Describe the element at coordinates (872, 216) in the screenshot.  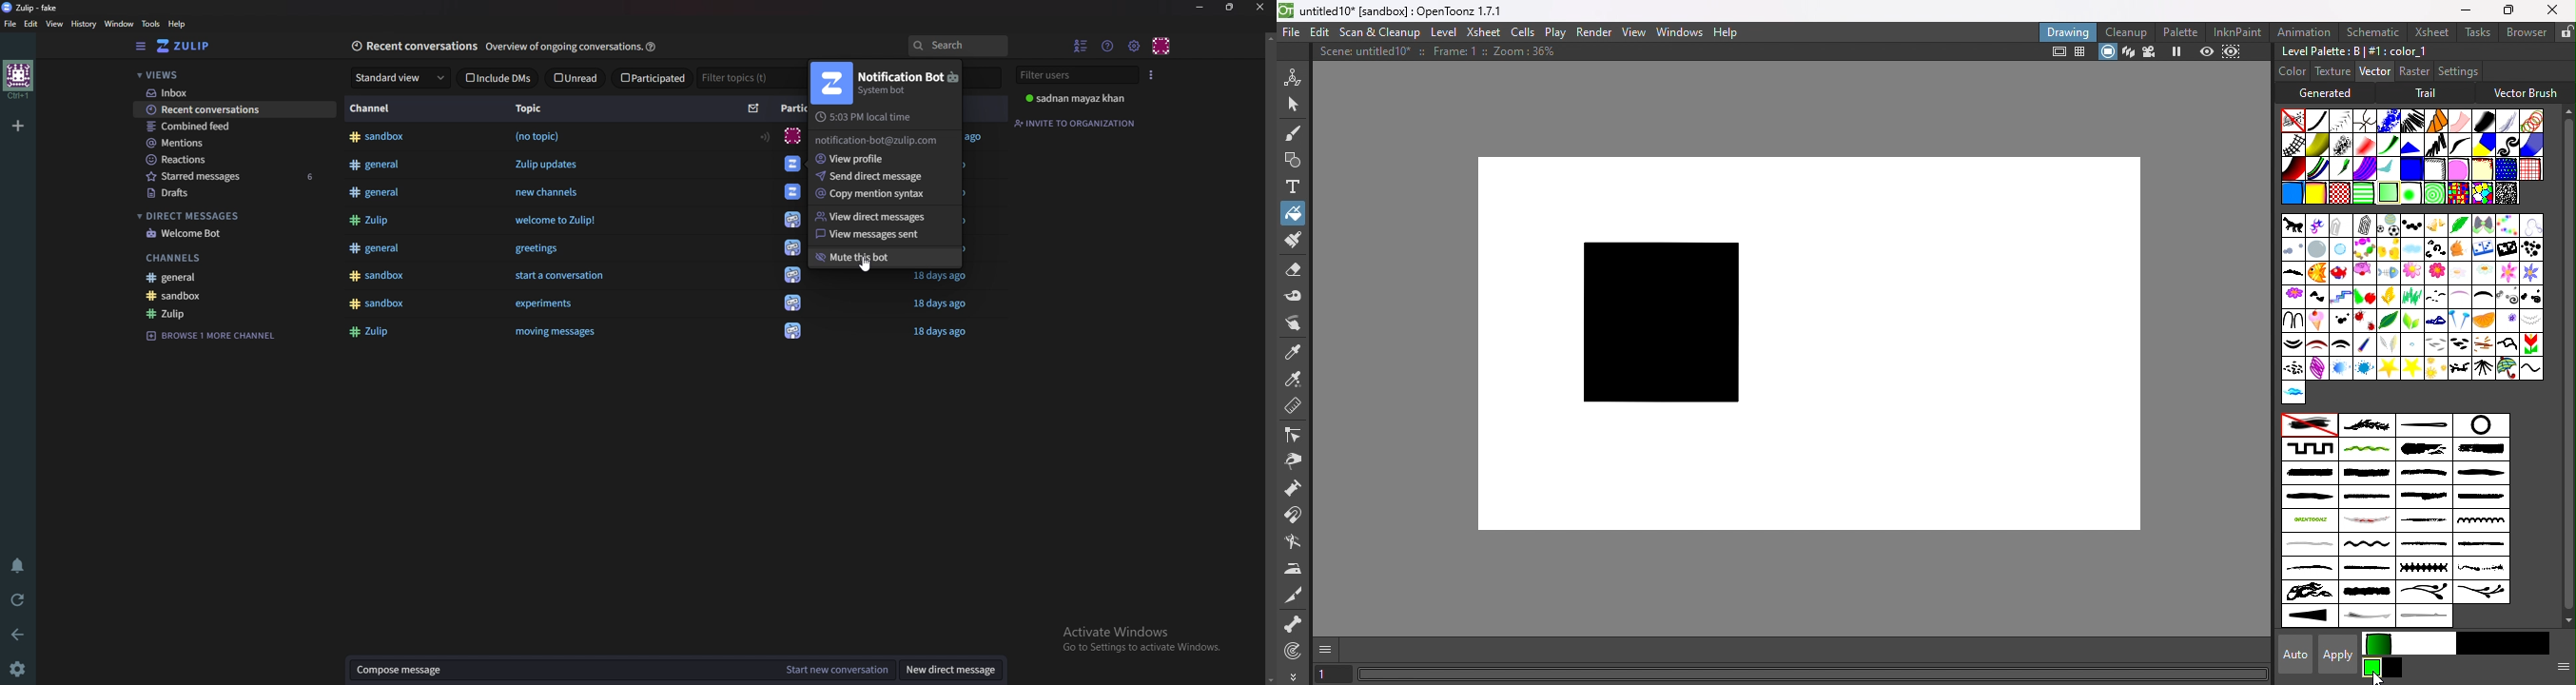
I see `view direct messages` at that location.